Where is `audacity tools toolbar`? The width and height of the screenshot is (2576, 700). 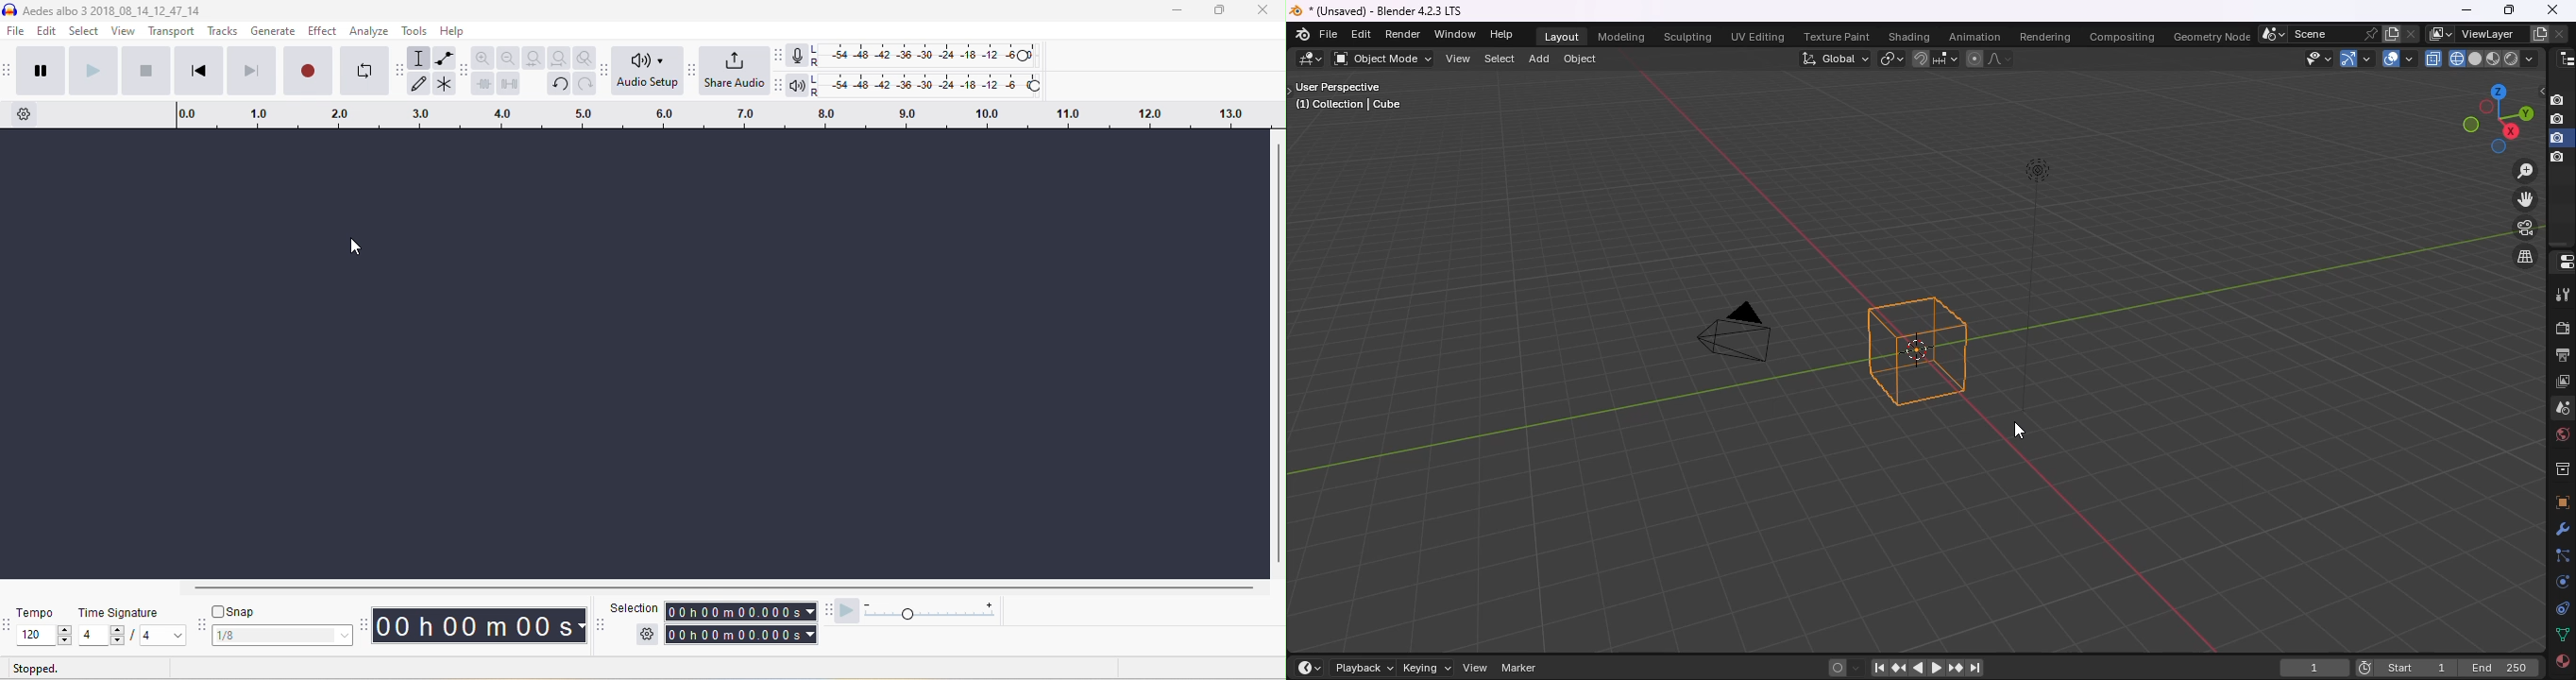
audacity tools toolbar is located at coordinates (402, 70).